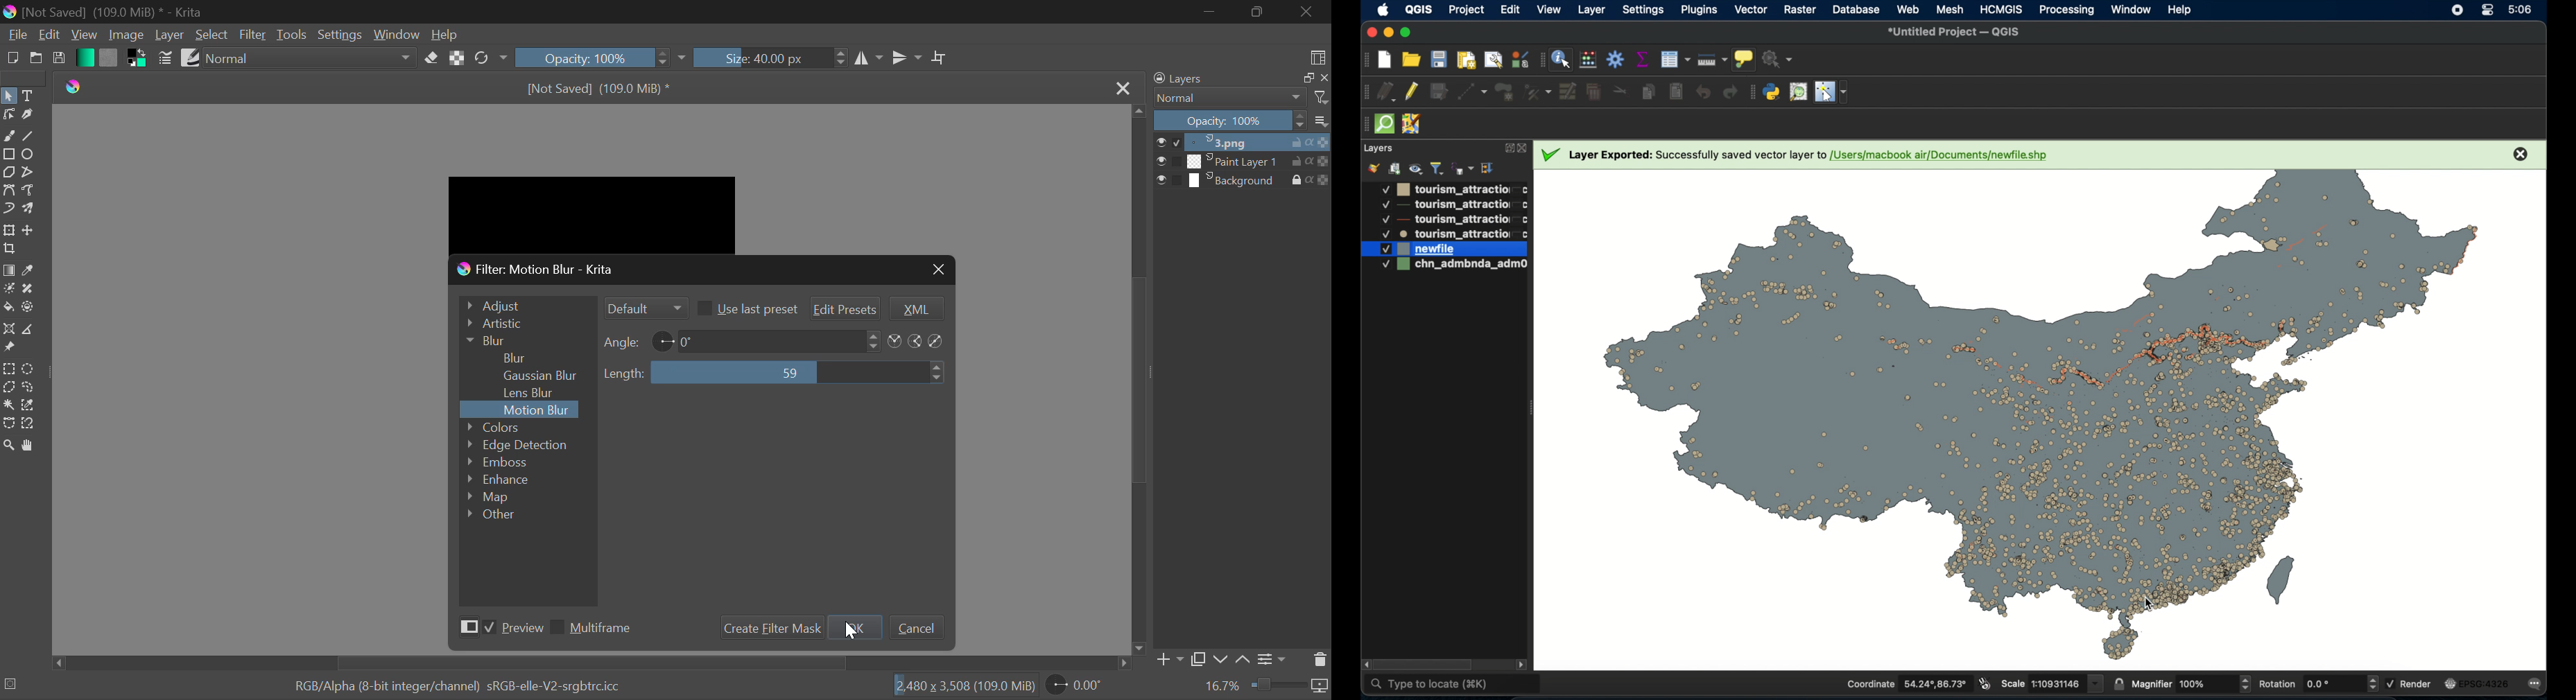 The height and width of the screenshot is (700, 2576). I want to click on 12,480 x 3,508 (109.0 MiB), so click(964, 685).